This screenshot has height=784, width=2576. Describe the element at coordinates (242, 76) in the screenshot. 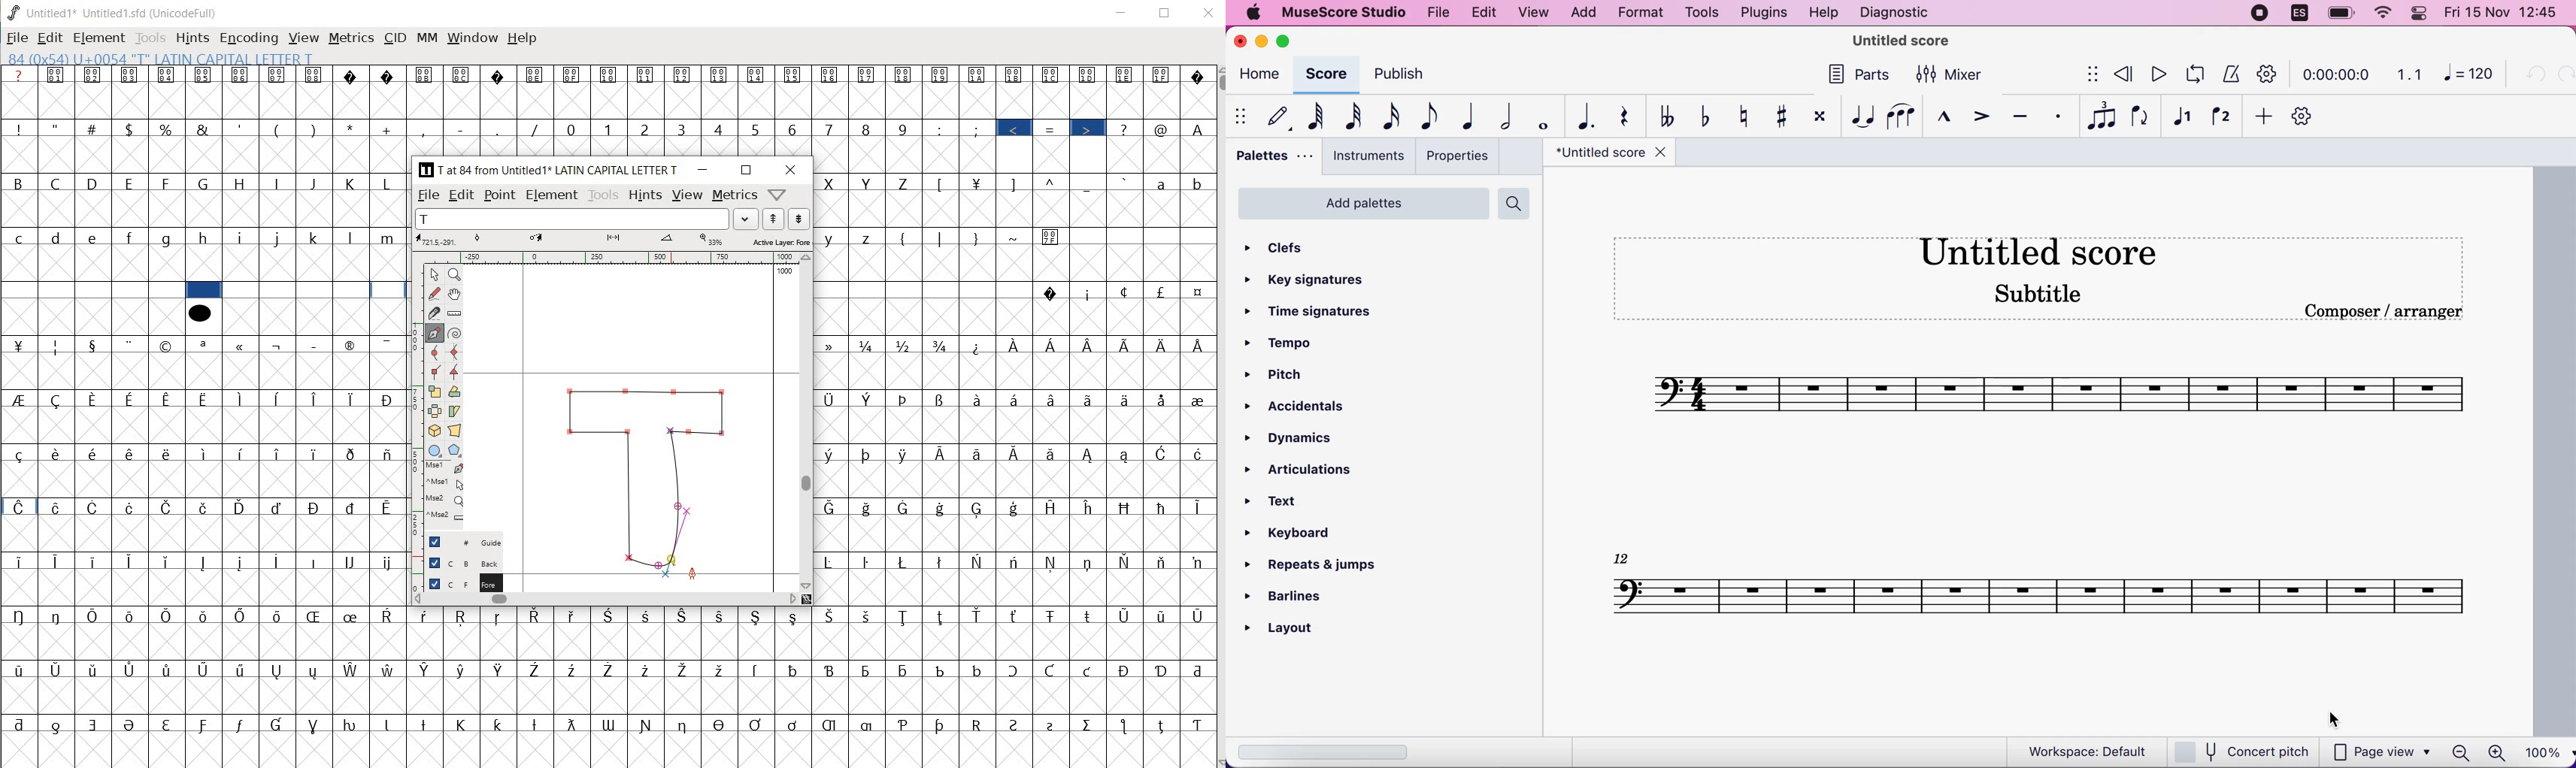

I see `Symbol` at that location.